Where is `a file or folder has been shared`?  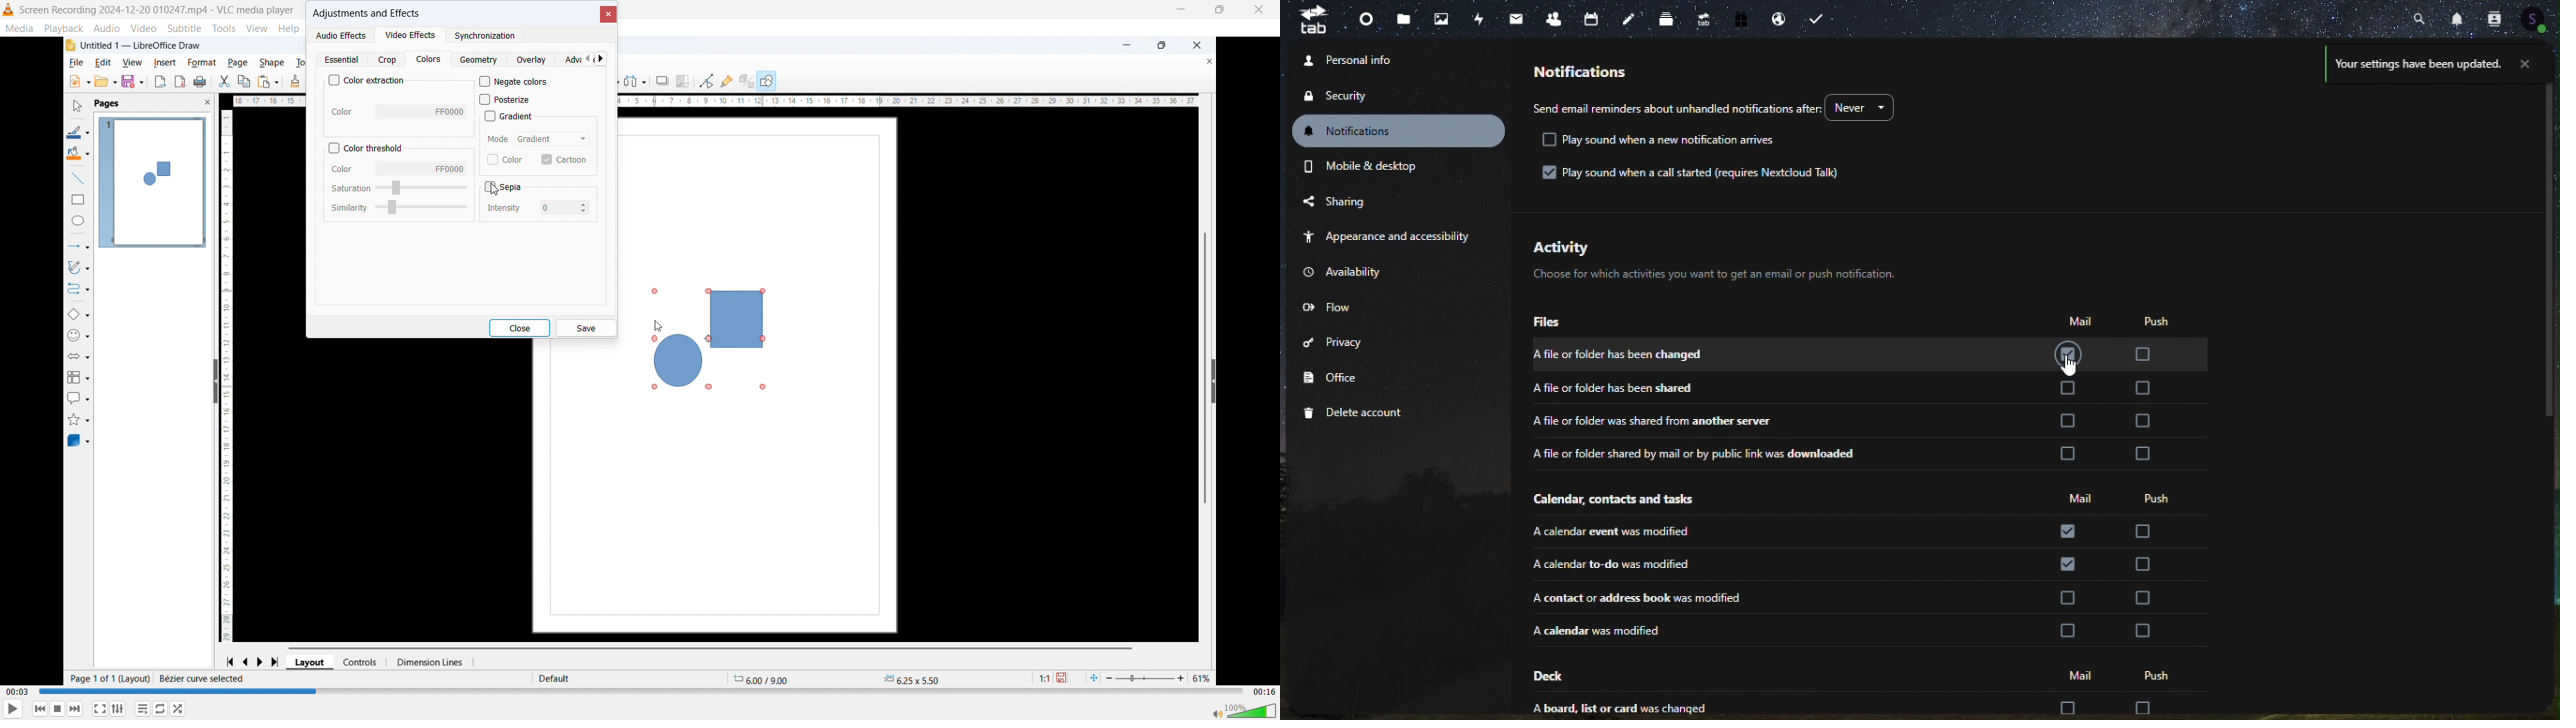
a file or folder has been shared is located at coordinates (1617, 389).